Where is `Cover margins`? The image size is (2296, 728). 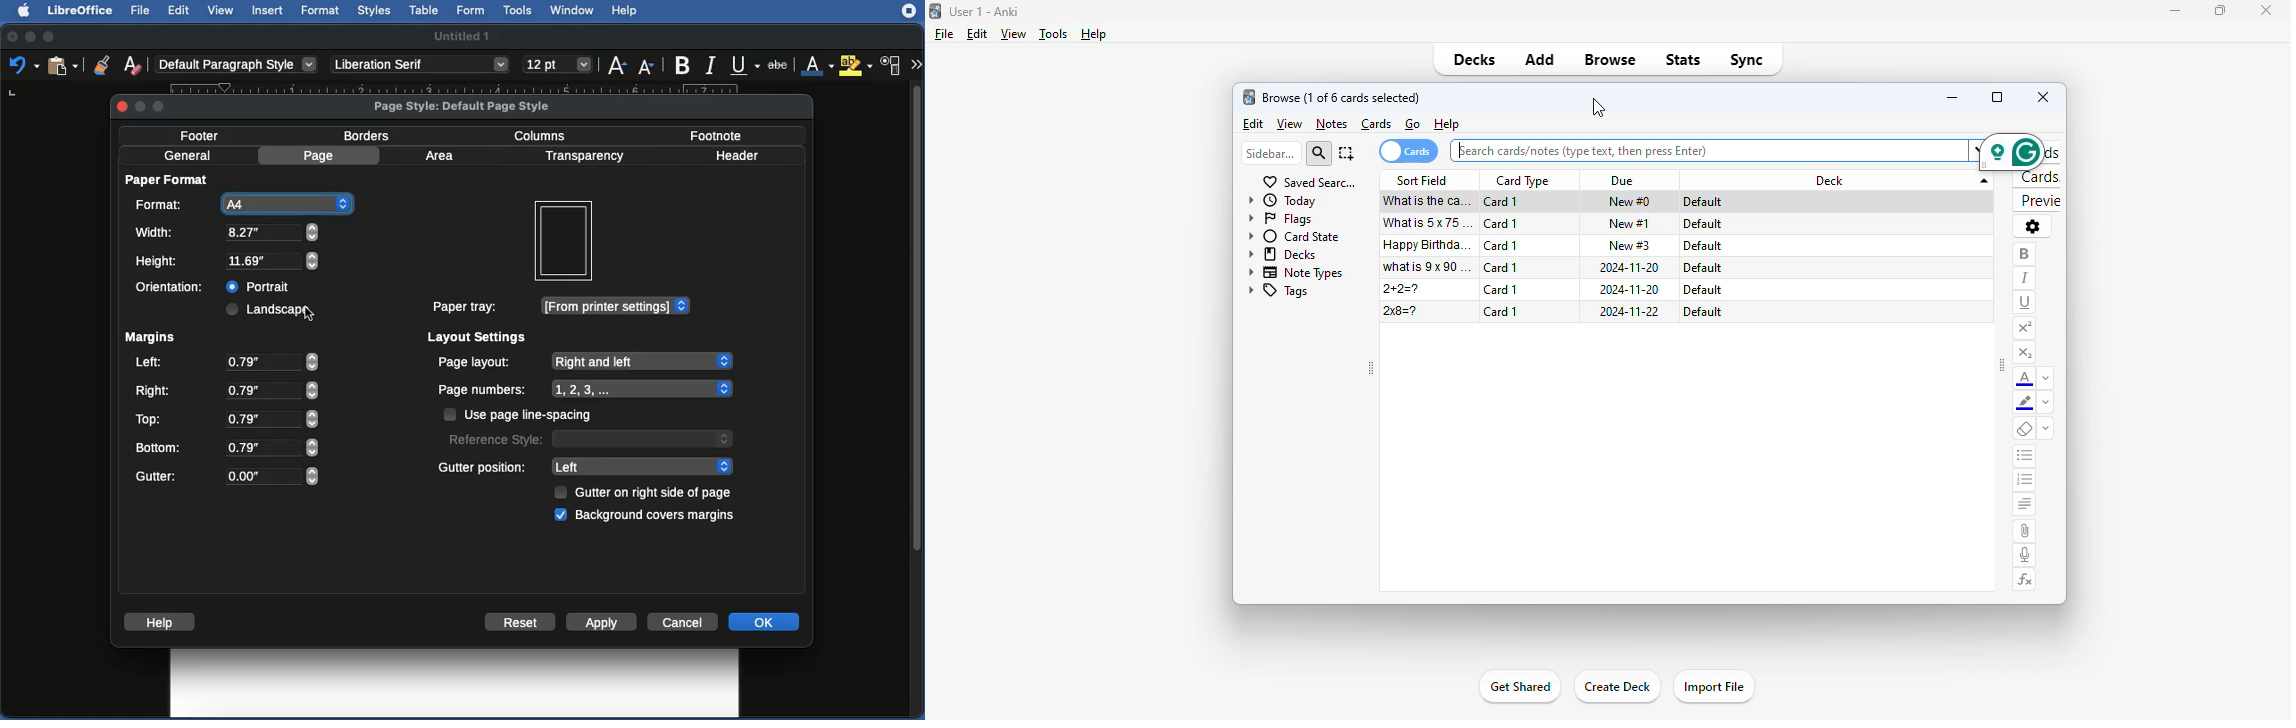
Cover margins is located at coordinates (658, 515).